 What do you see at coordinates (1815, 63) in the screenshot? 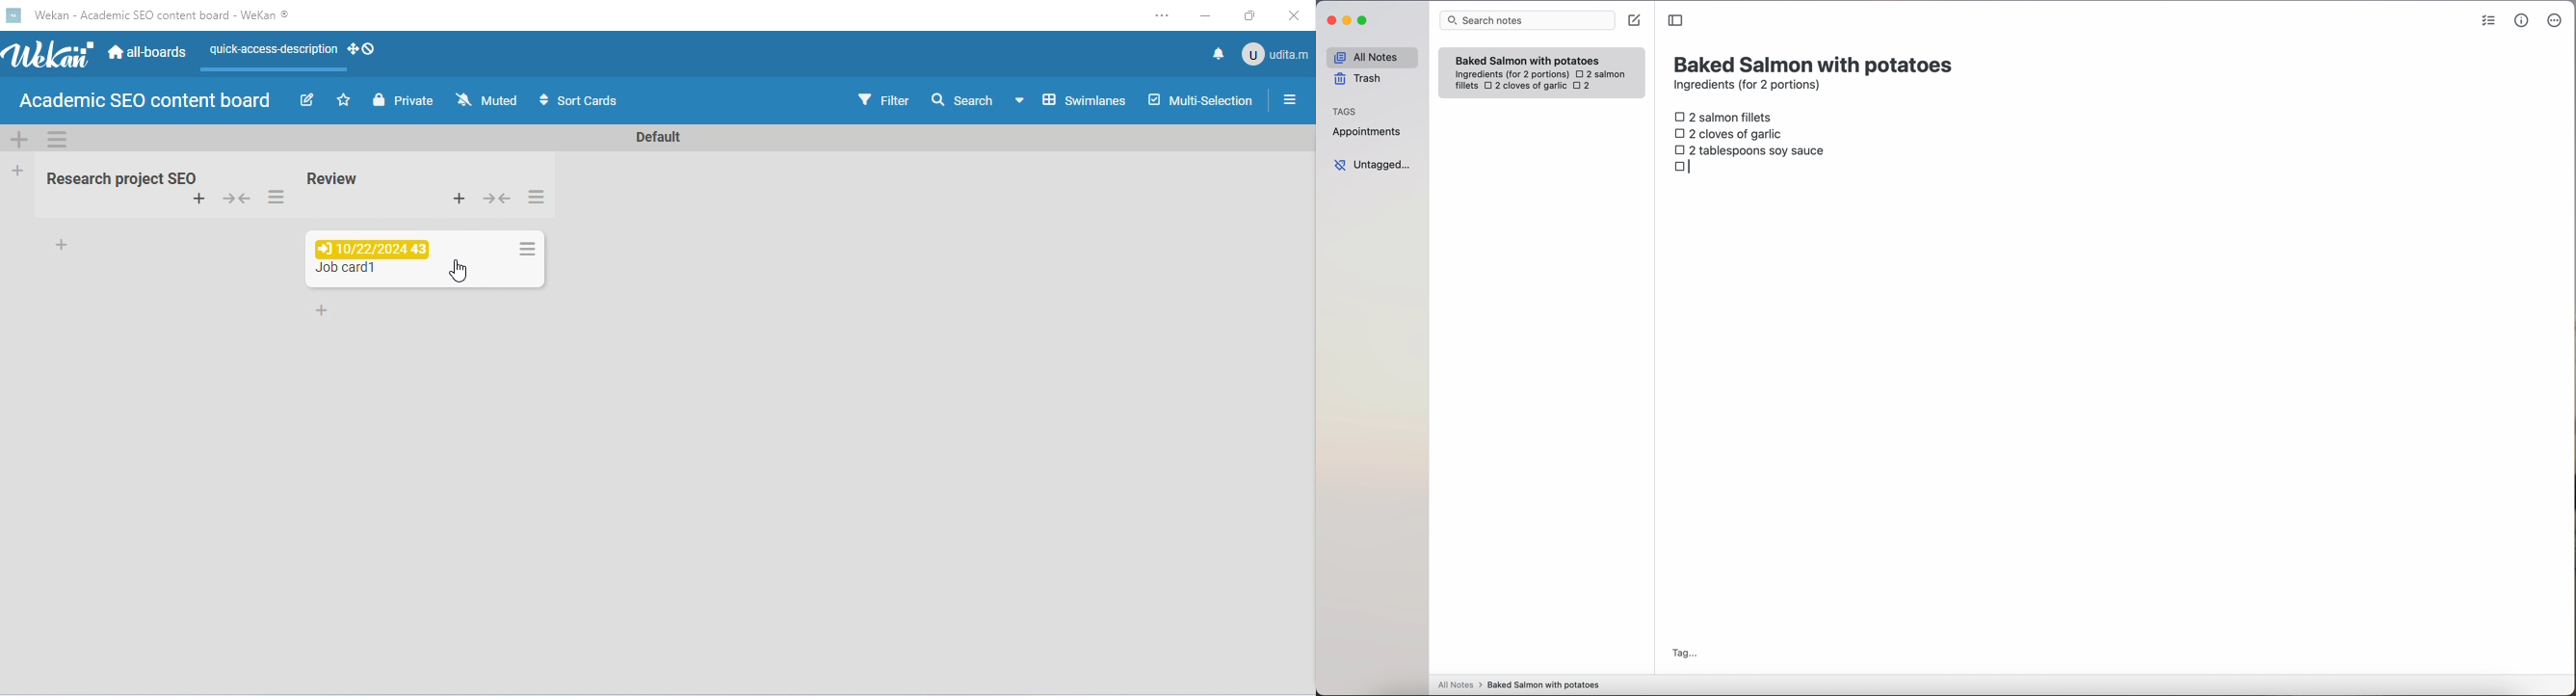
I see `title` at bounding box center [1815, 63].